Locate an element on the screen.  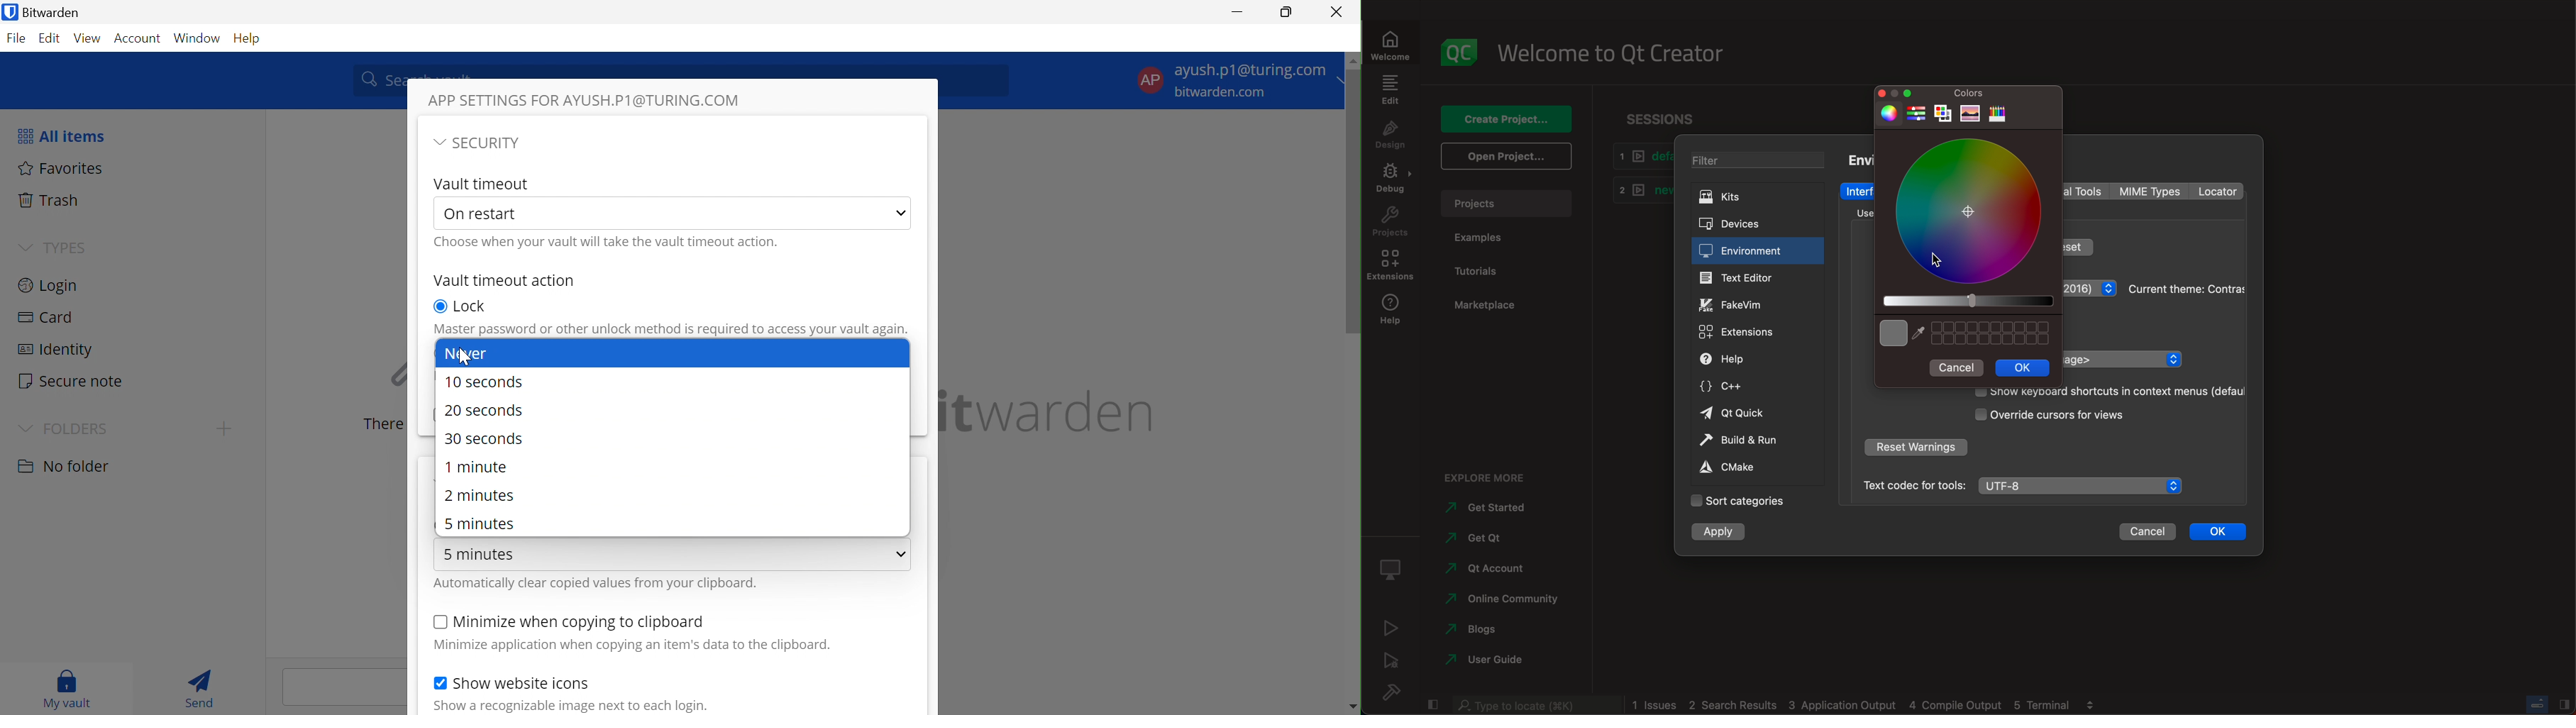
Login is located at coordinates (52, 286).